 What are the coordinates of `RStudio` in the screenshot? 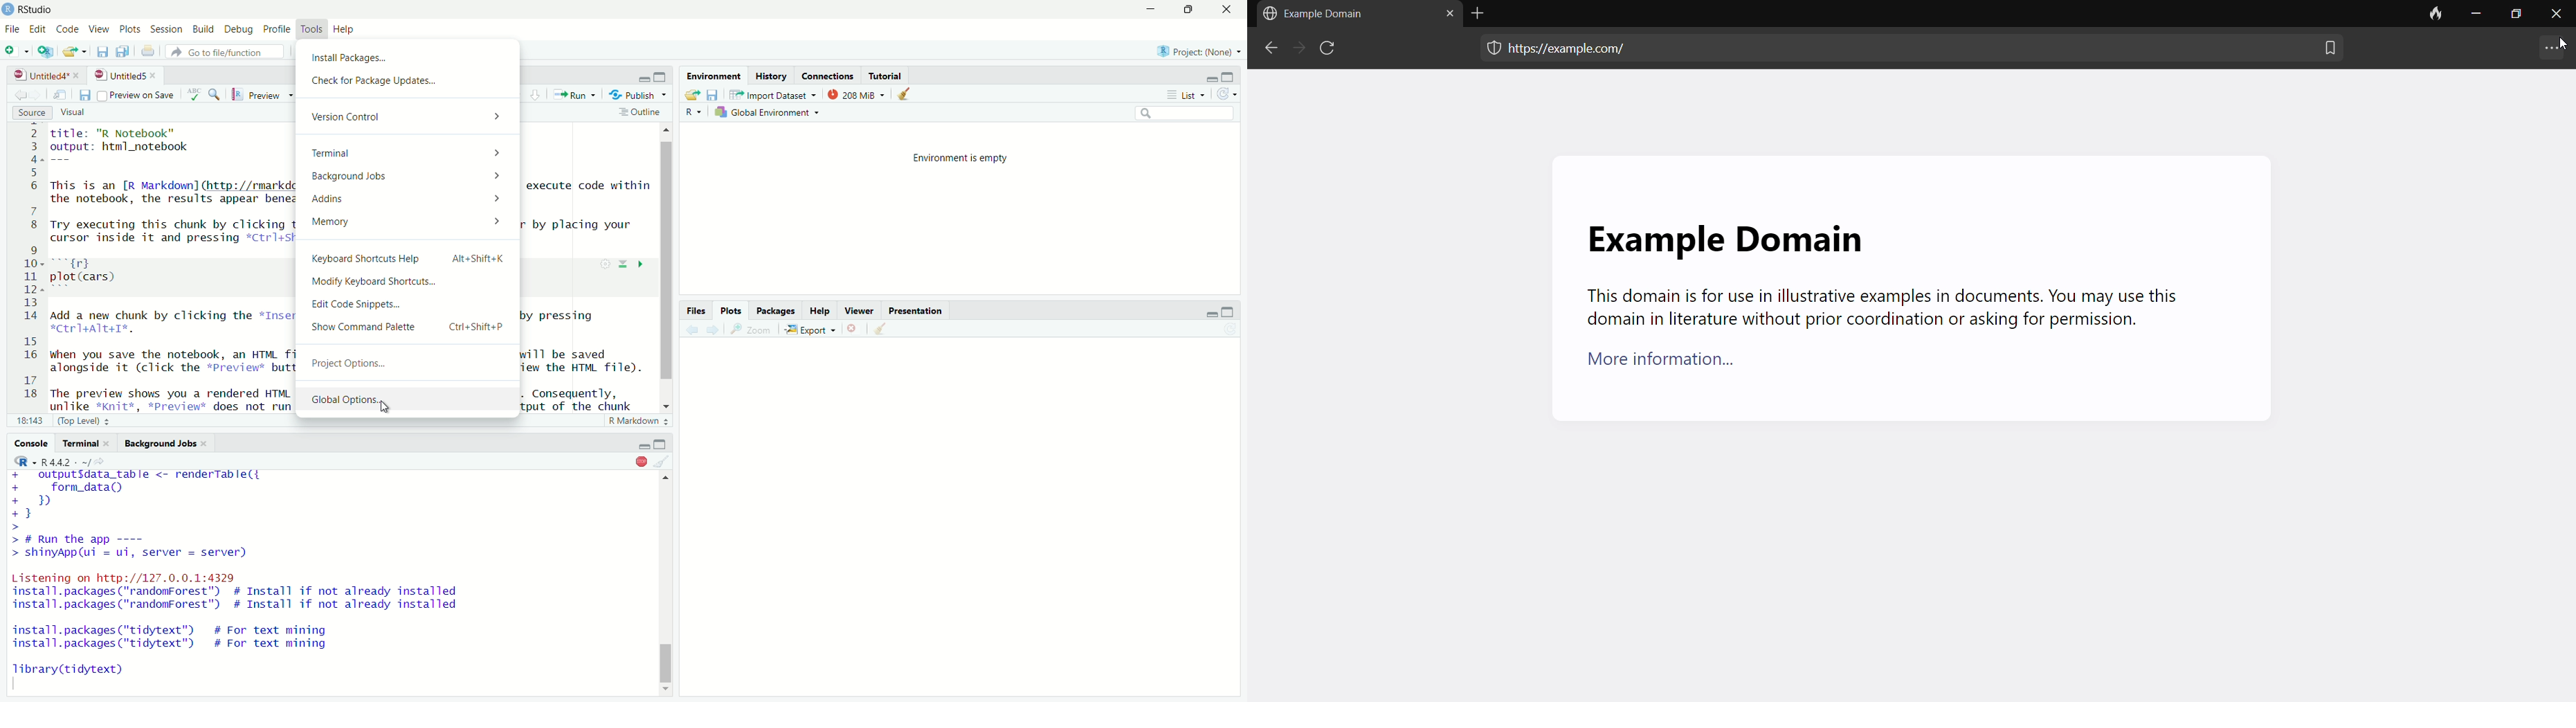 It's located at (38, 10).